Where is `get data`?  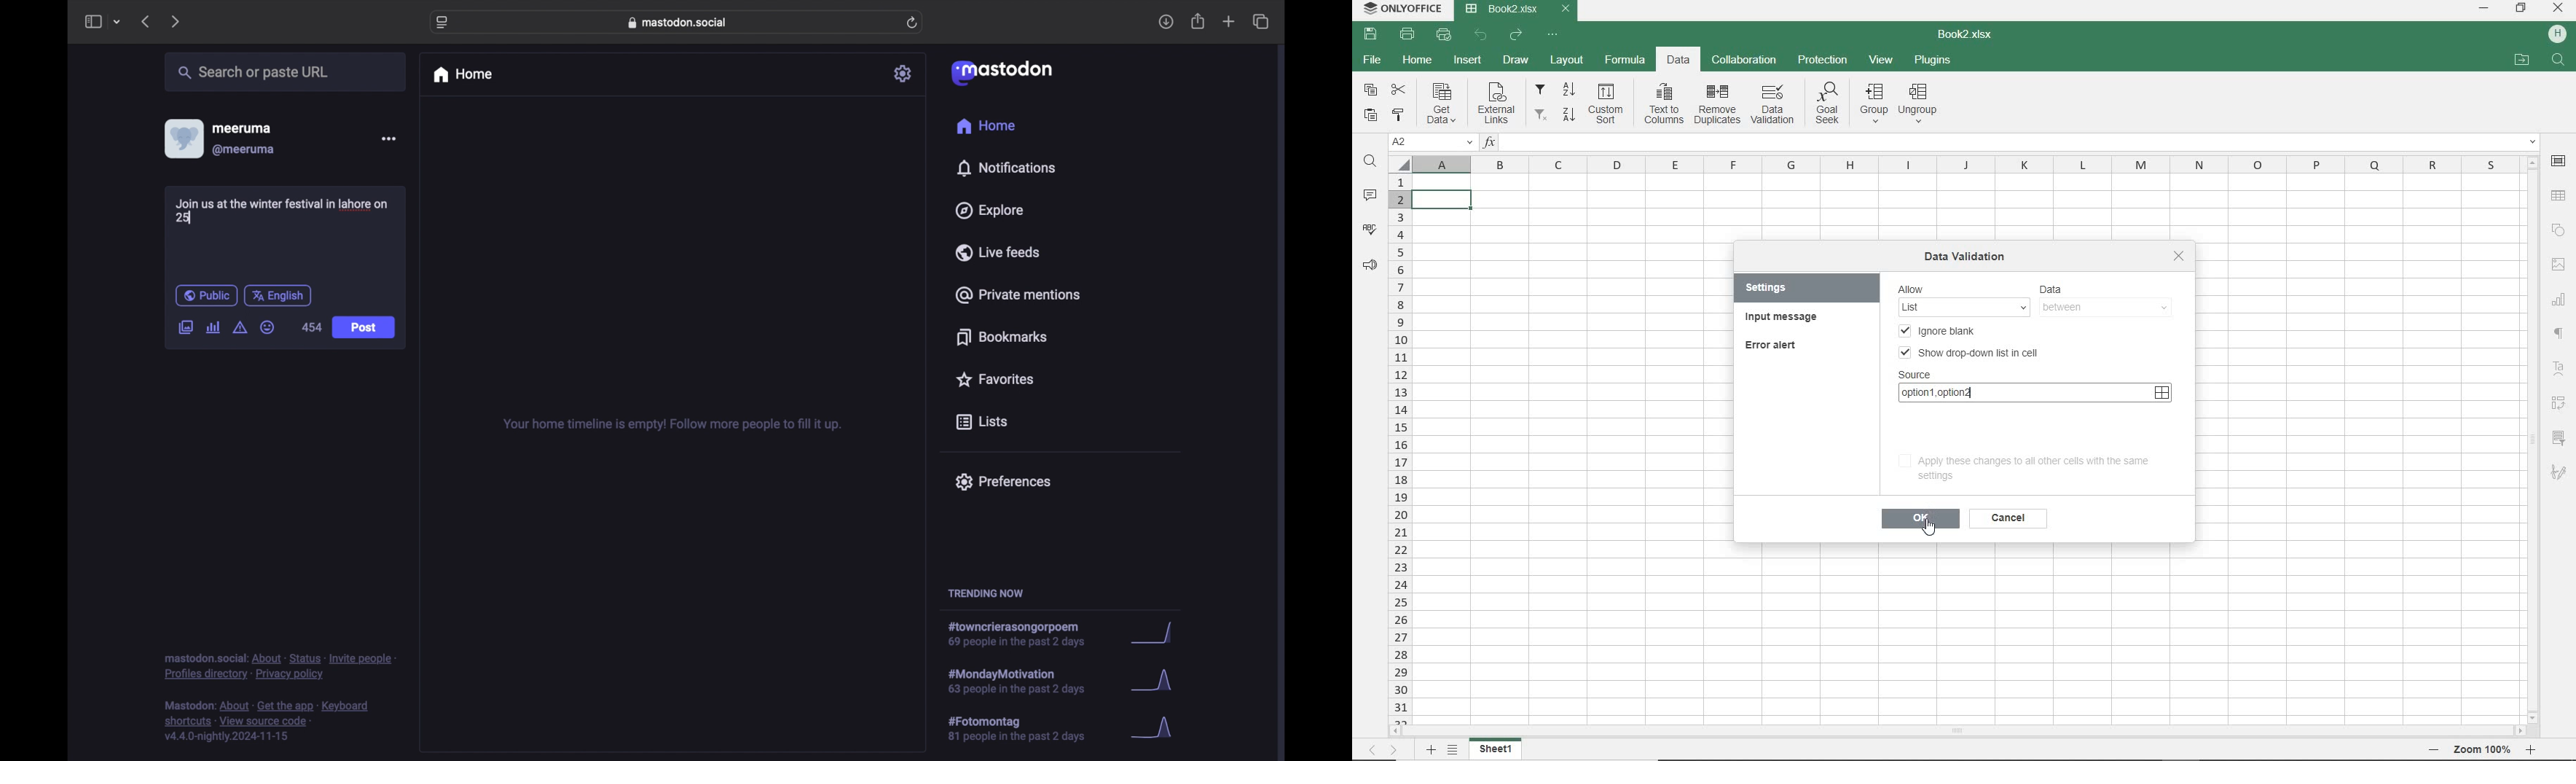
get data is located at coordinates (1445, 103).